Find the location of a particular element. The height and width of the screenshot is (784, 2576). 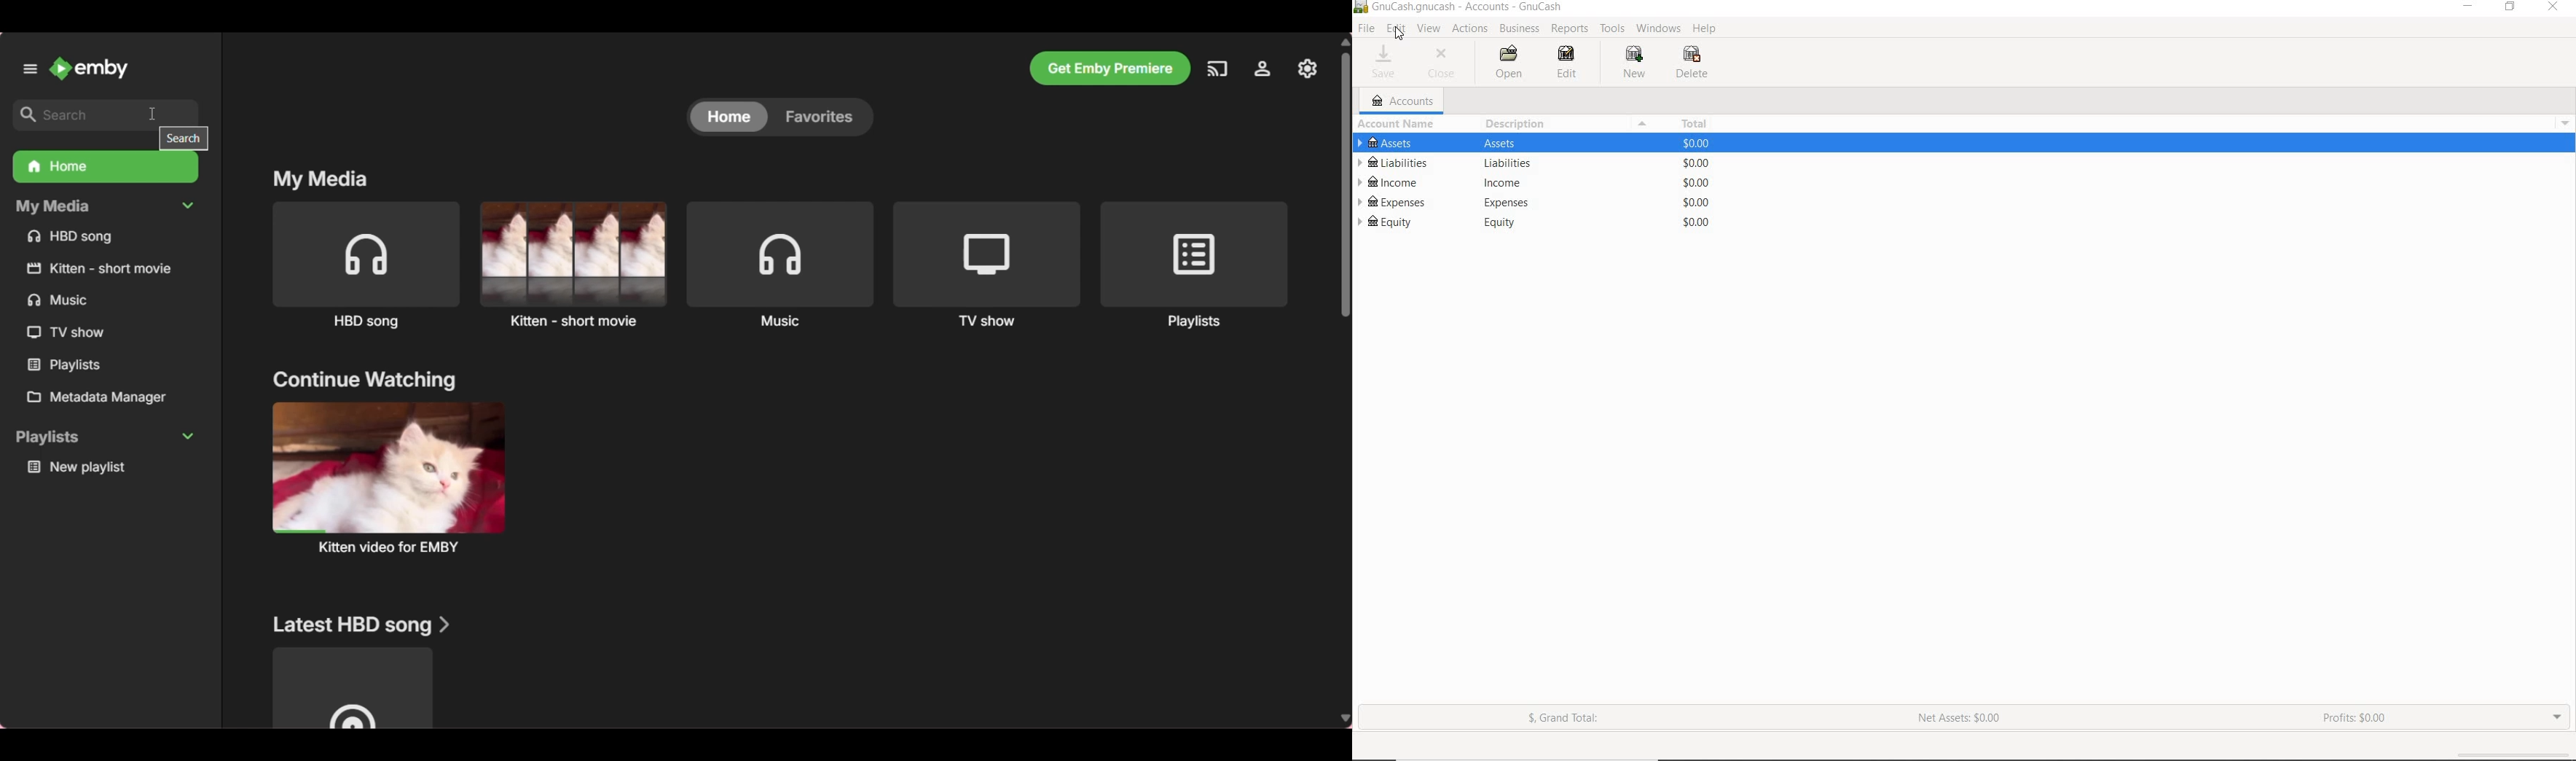

ACCOUNTS is located at coordinates (1406, 100).